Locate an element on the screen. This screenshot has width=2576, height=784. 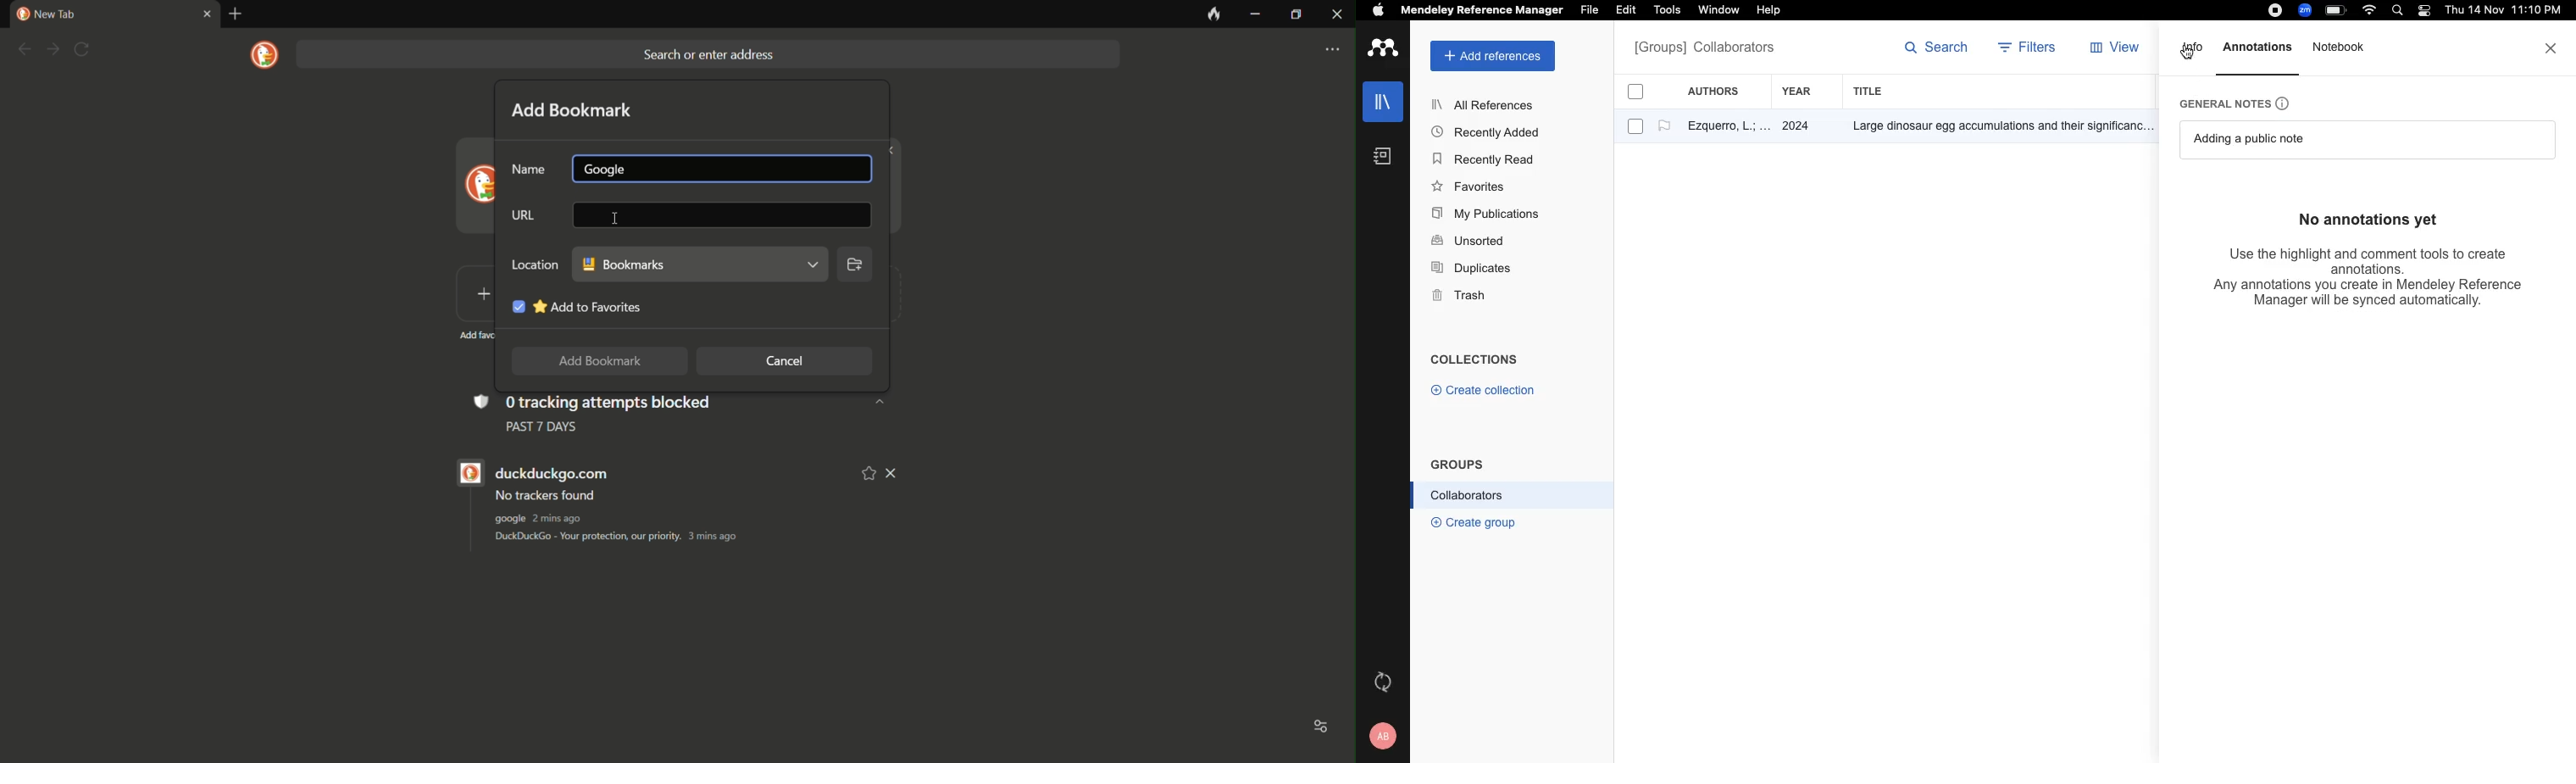
No annotations yet is located at coordinates (2378, 219).